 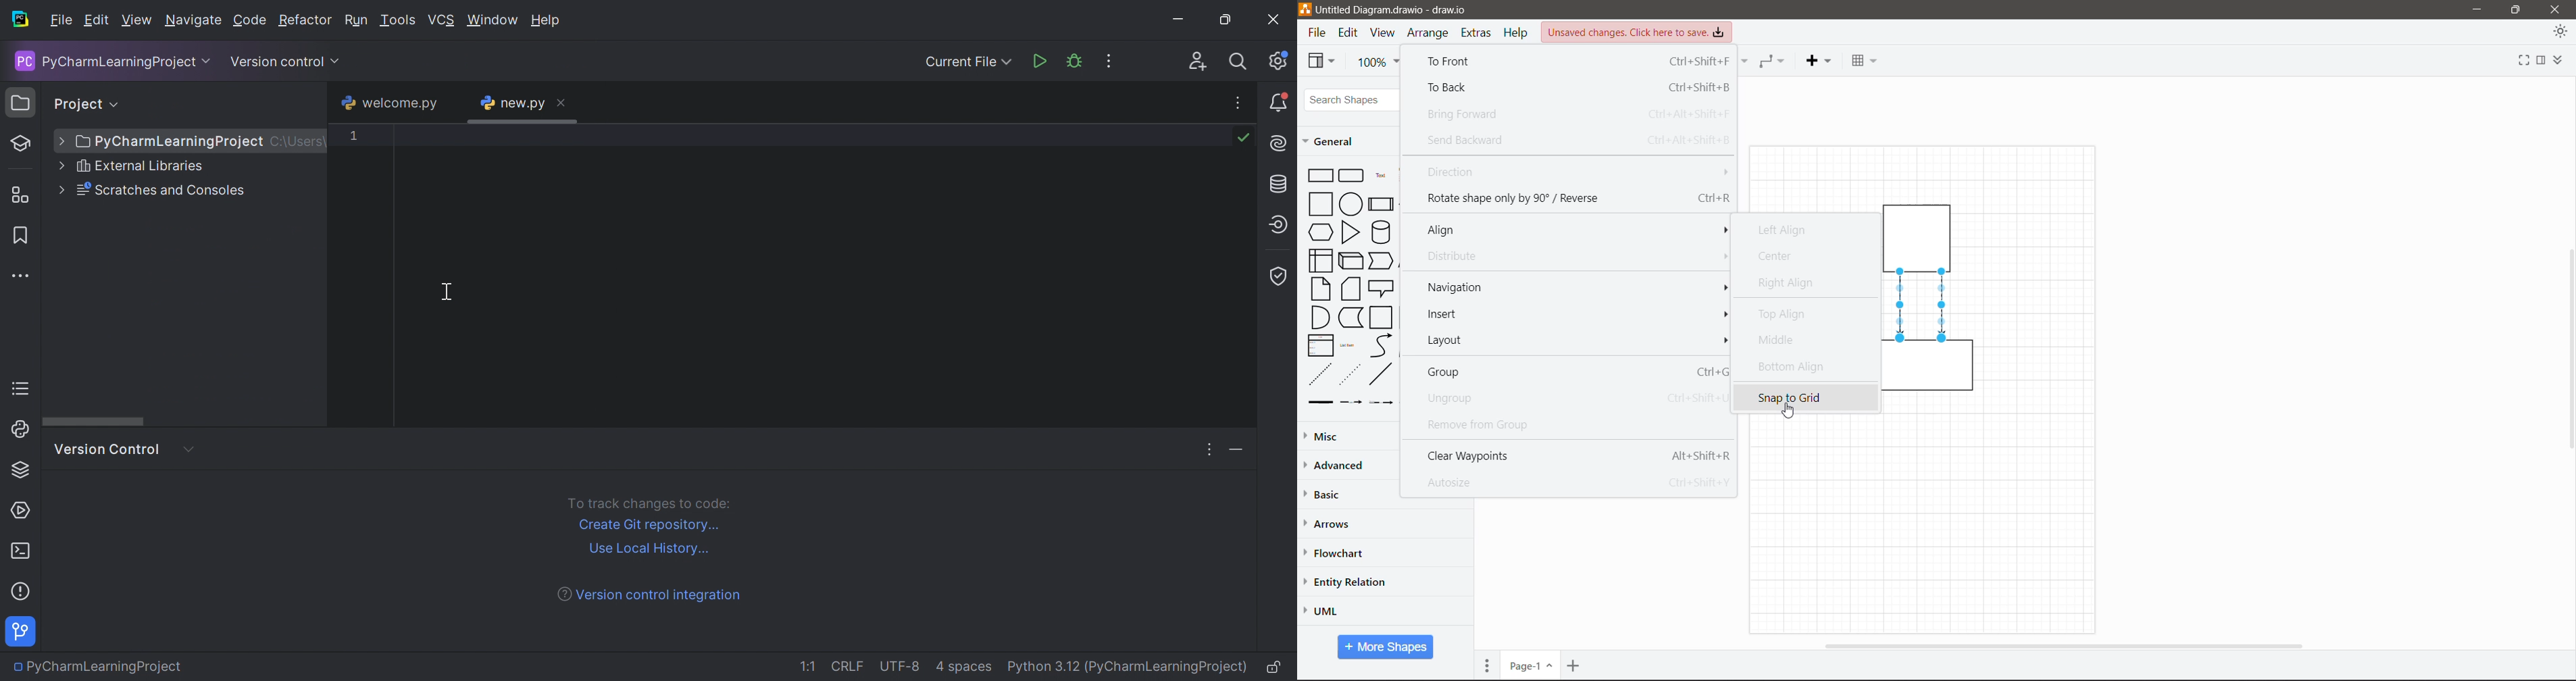 What do you see at coordinates (1943, 306) in the screenshot?
I see `Directional Connector` at bounding box center [1943, 306].